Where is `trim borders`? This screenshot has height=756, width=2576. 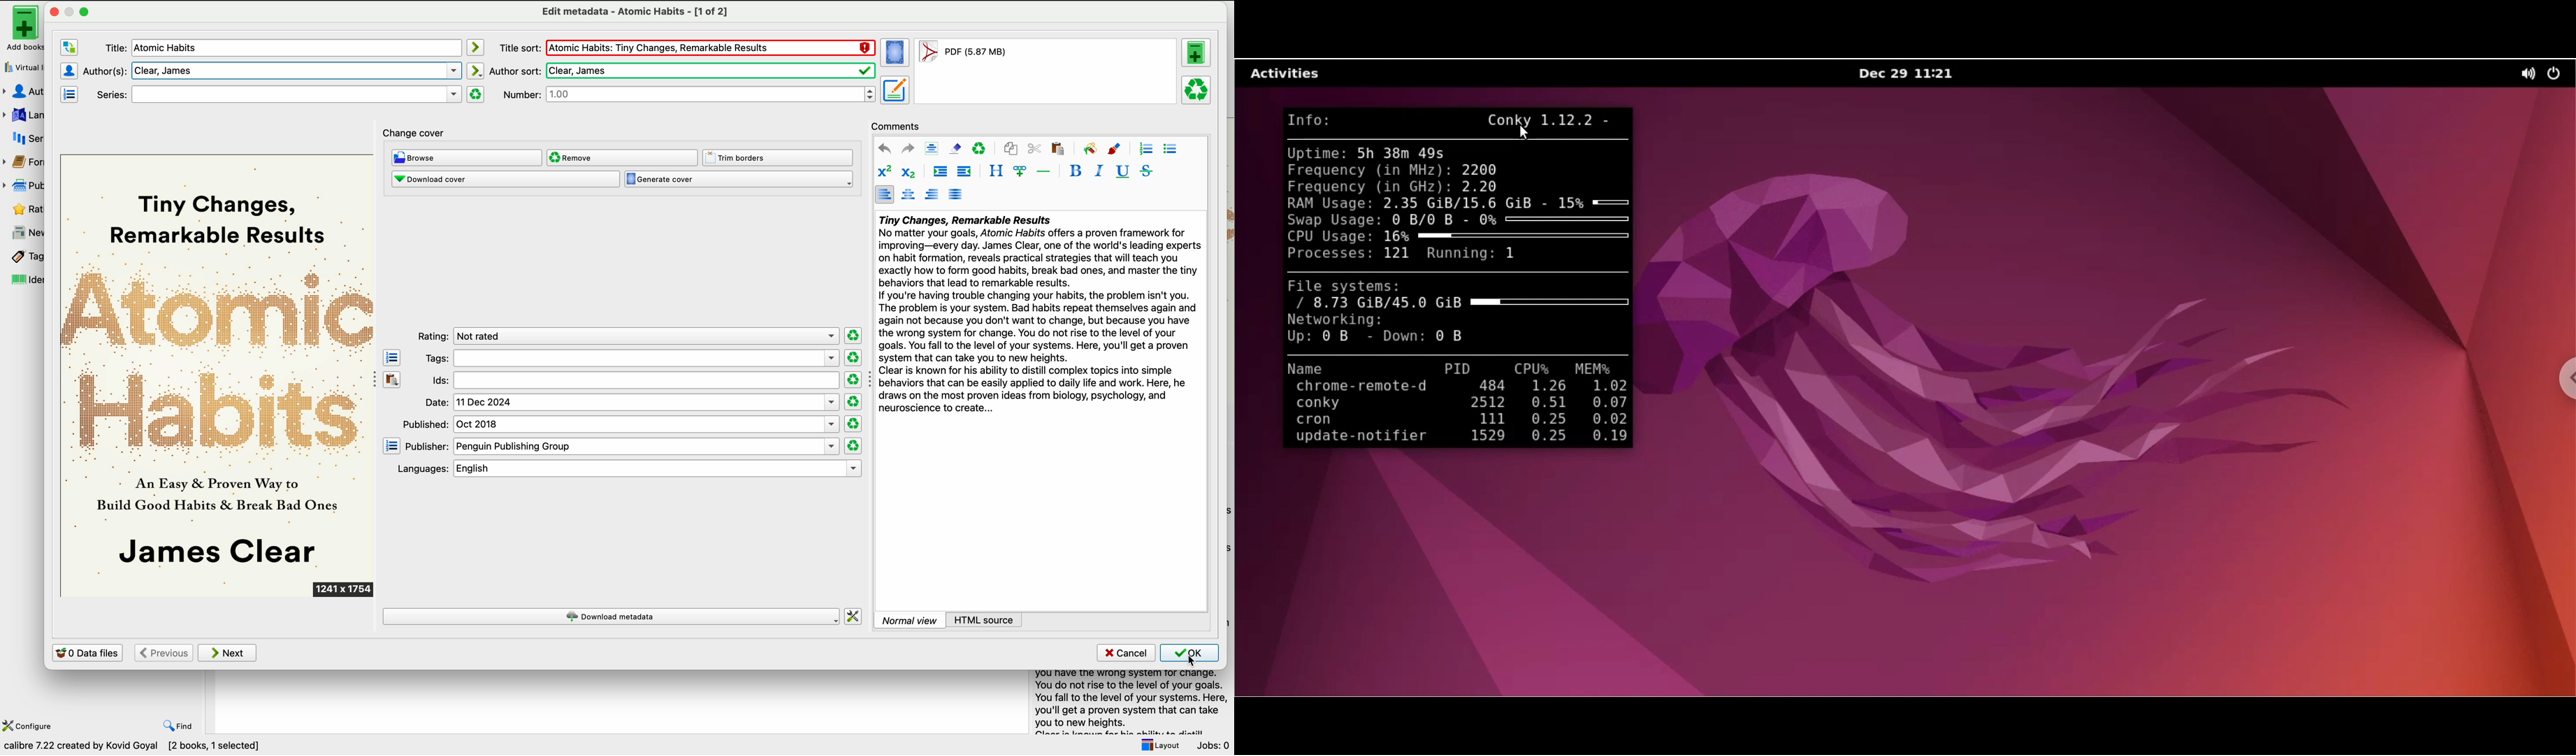
trim borders is located at coordinates (779, 157).